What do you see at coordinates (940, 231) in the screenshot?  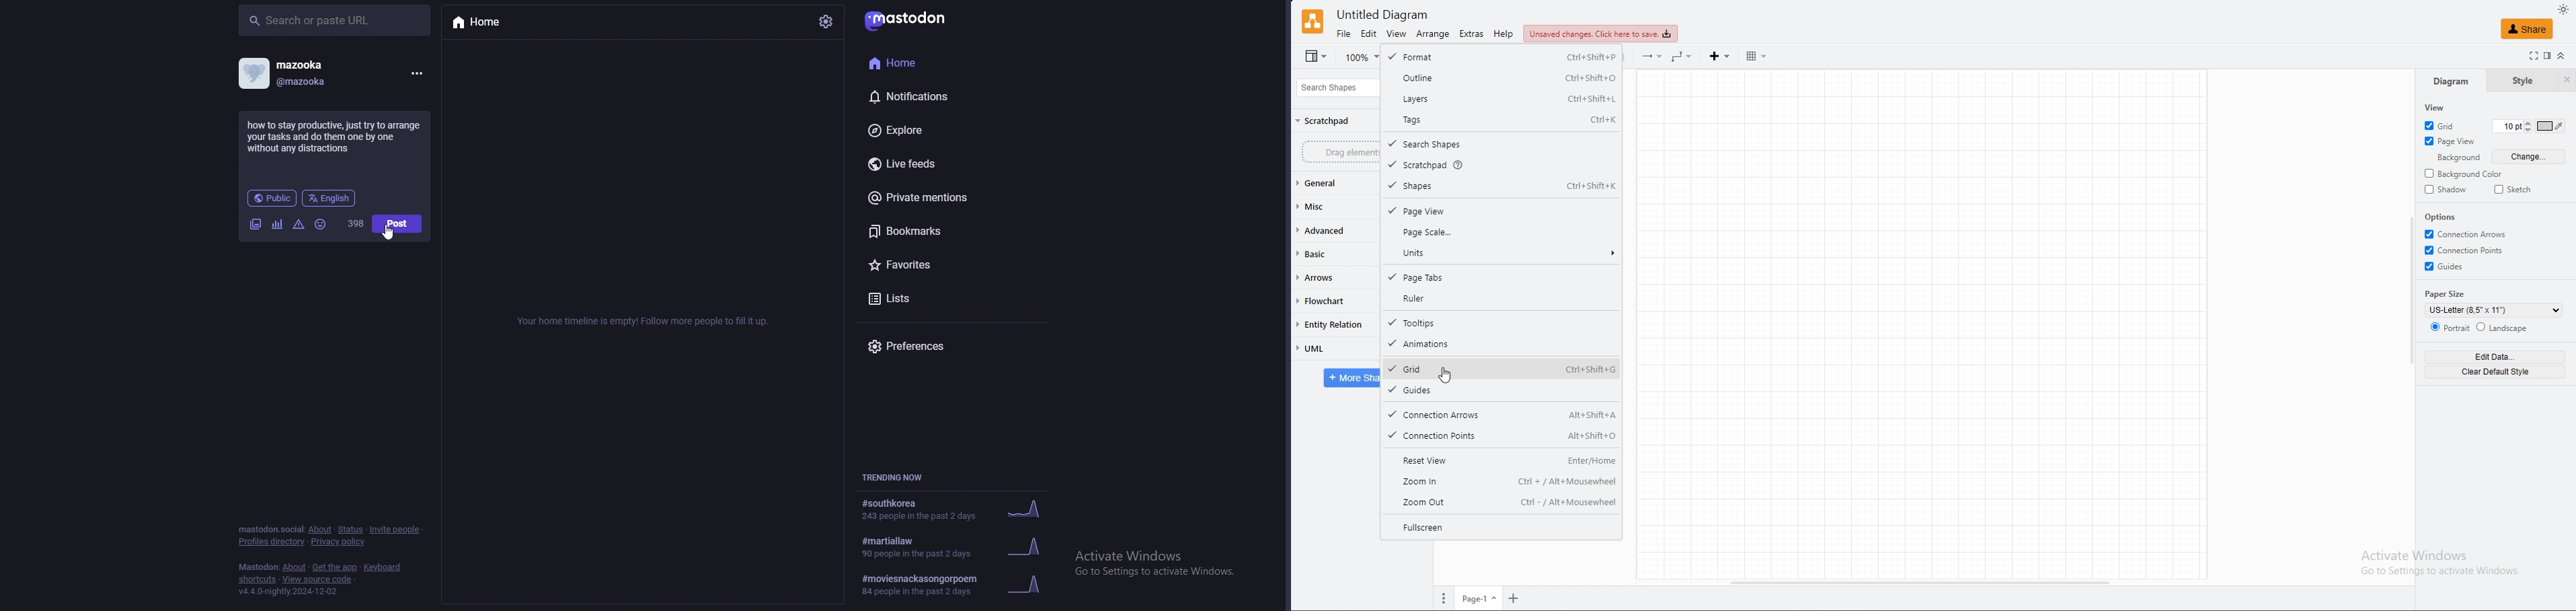 I see `bookmarks` at bounding box center [940, 231].